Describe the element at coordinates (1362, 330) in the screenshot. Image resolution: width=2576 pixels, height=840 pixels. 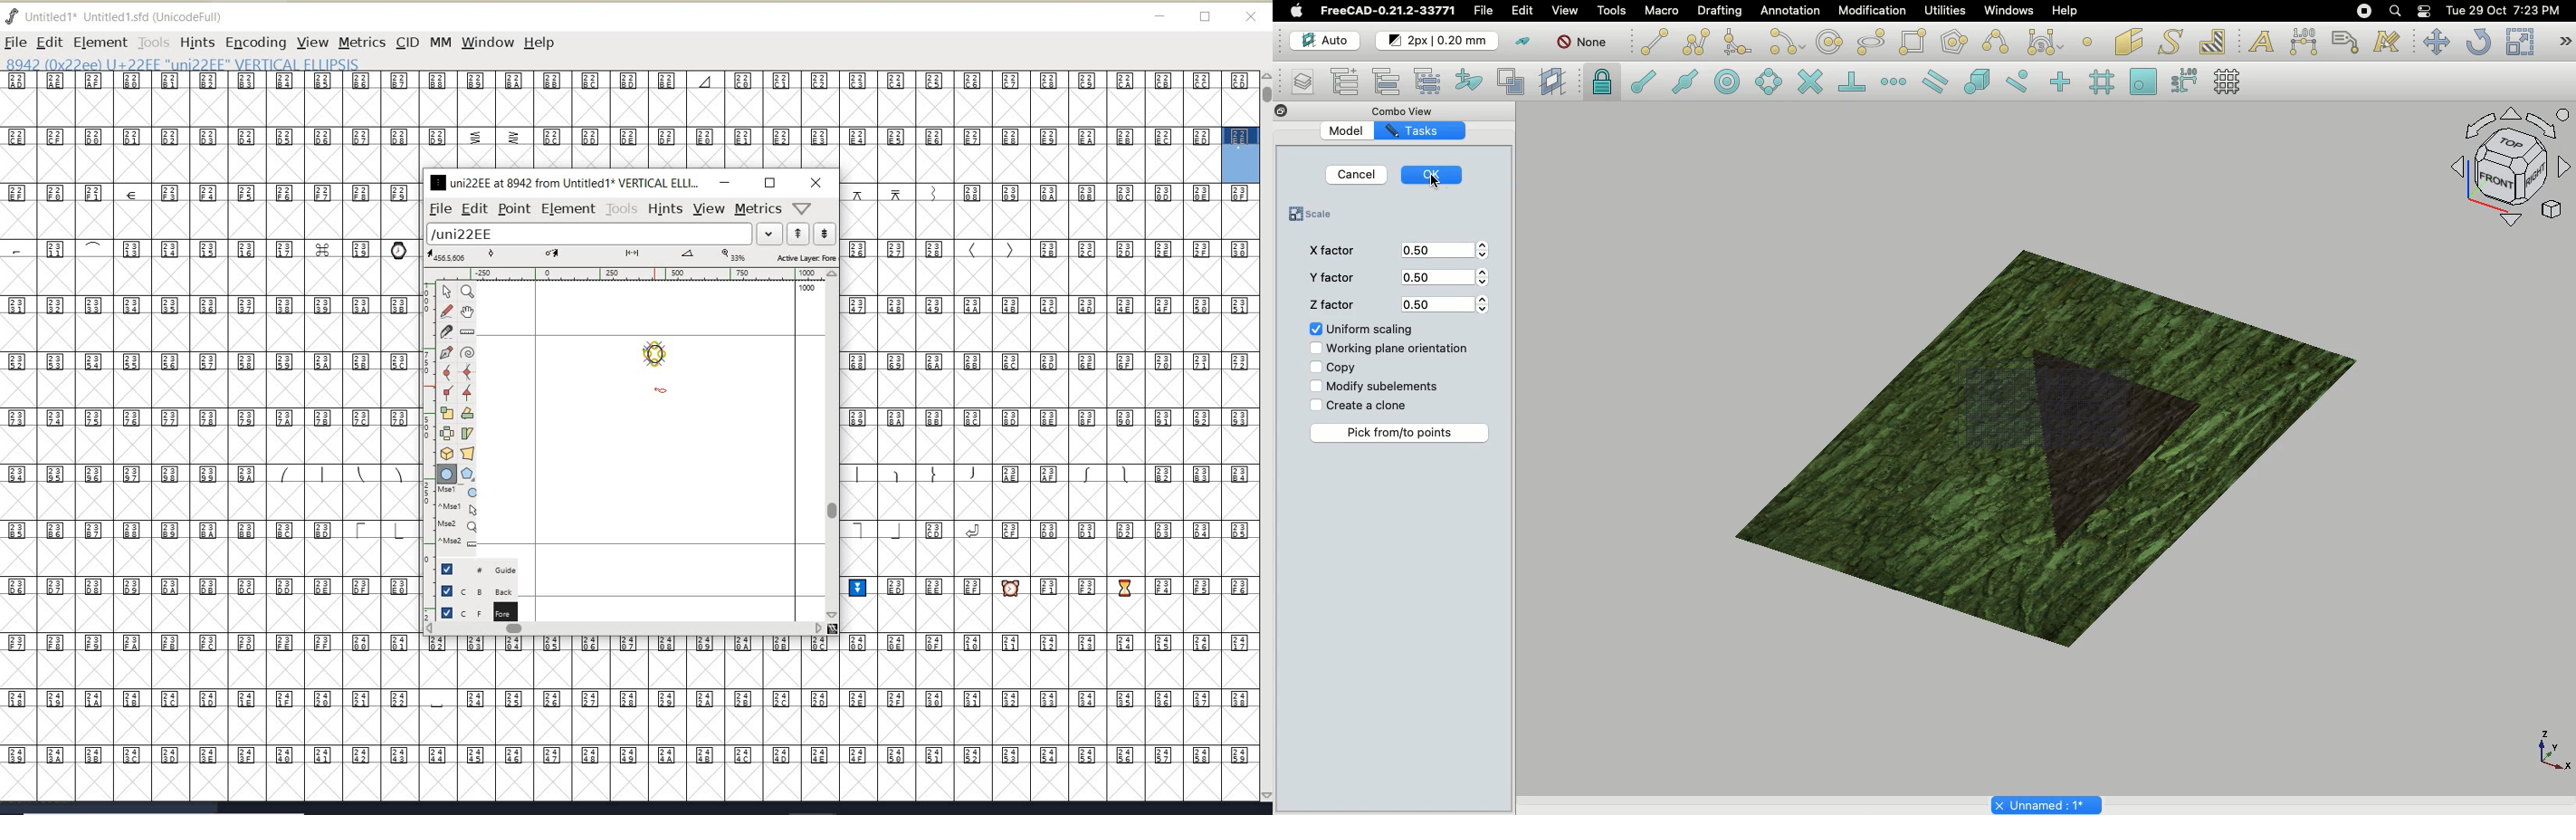
I see `Uniform scaling` at that location.